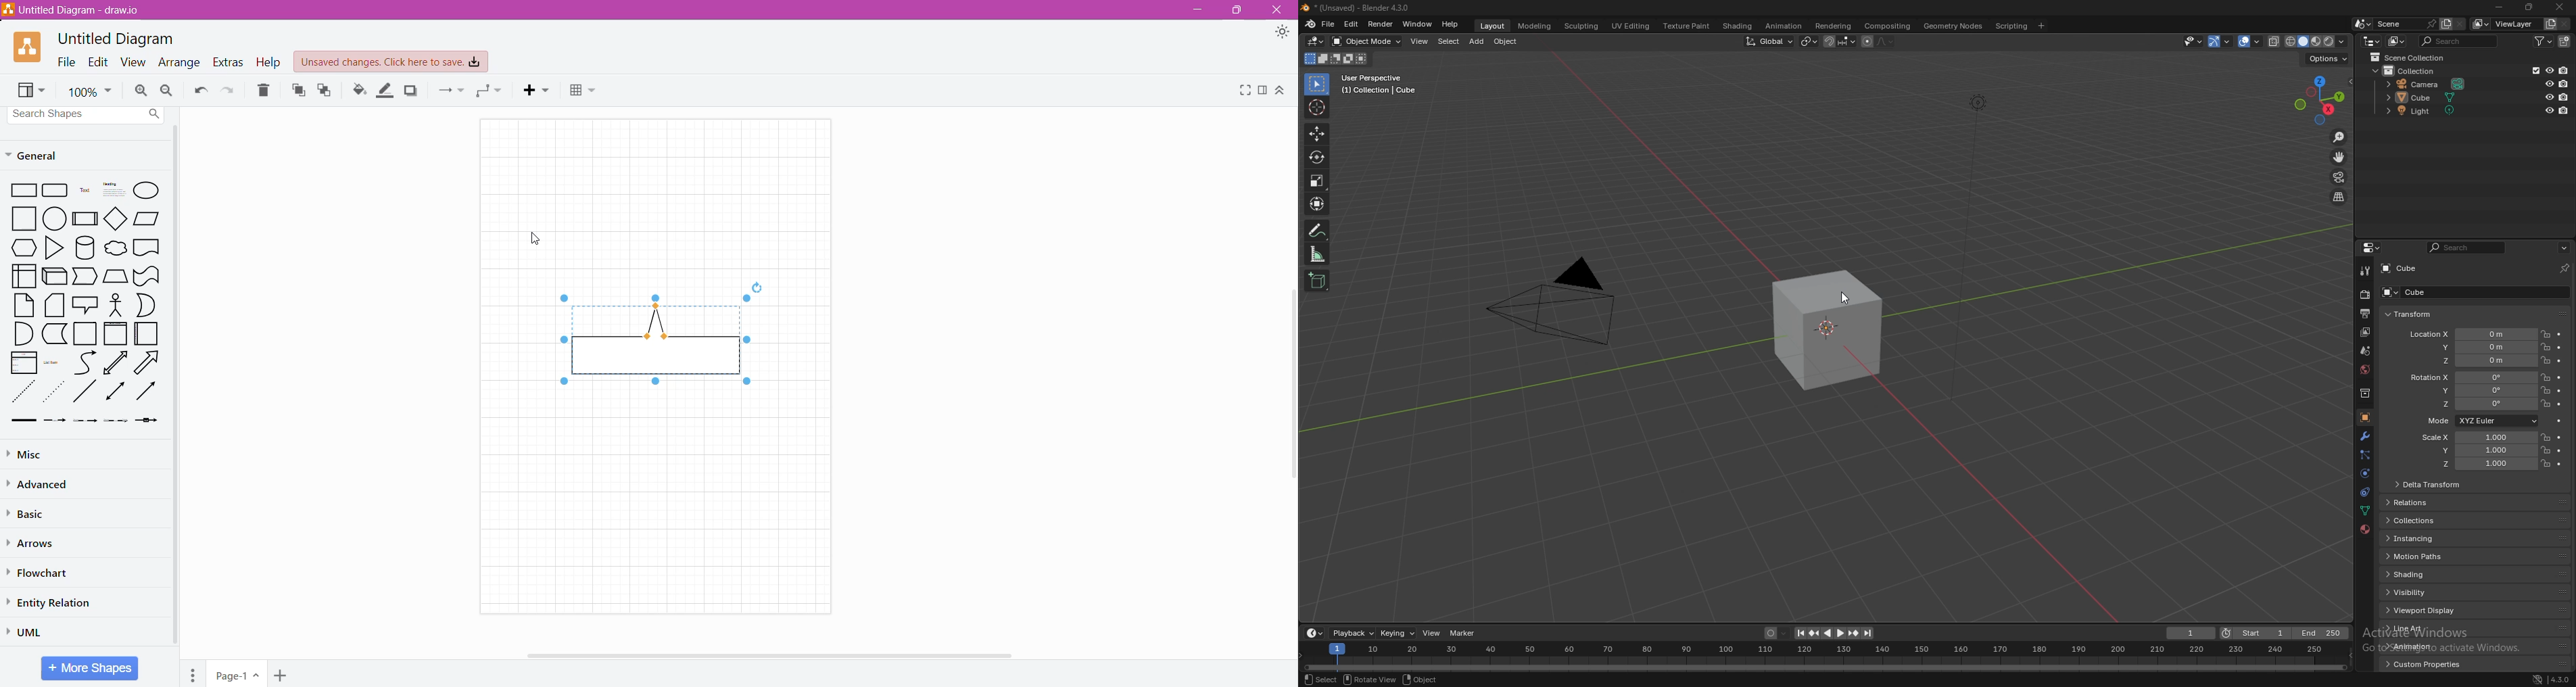 The width and height of the screenshot is (2576, 700). Describe the element at coordinates (2397, 41) in the screenshot. I see `display mode` at that location.